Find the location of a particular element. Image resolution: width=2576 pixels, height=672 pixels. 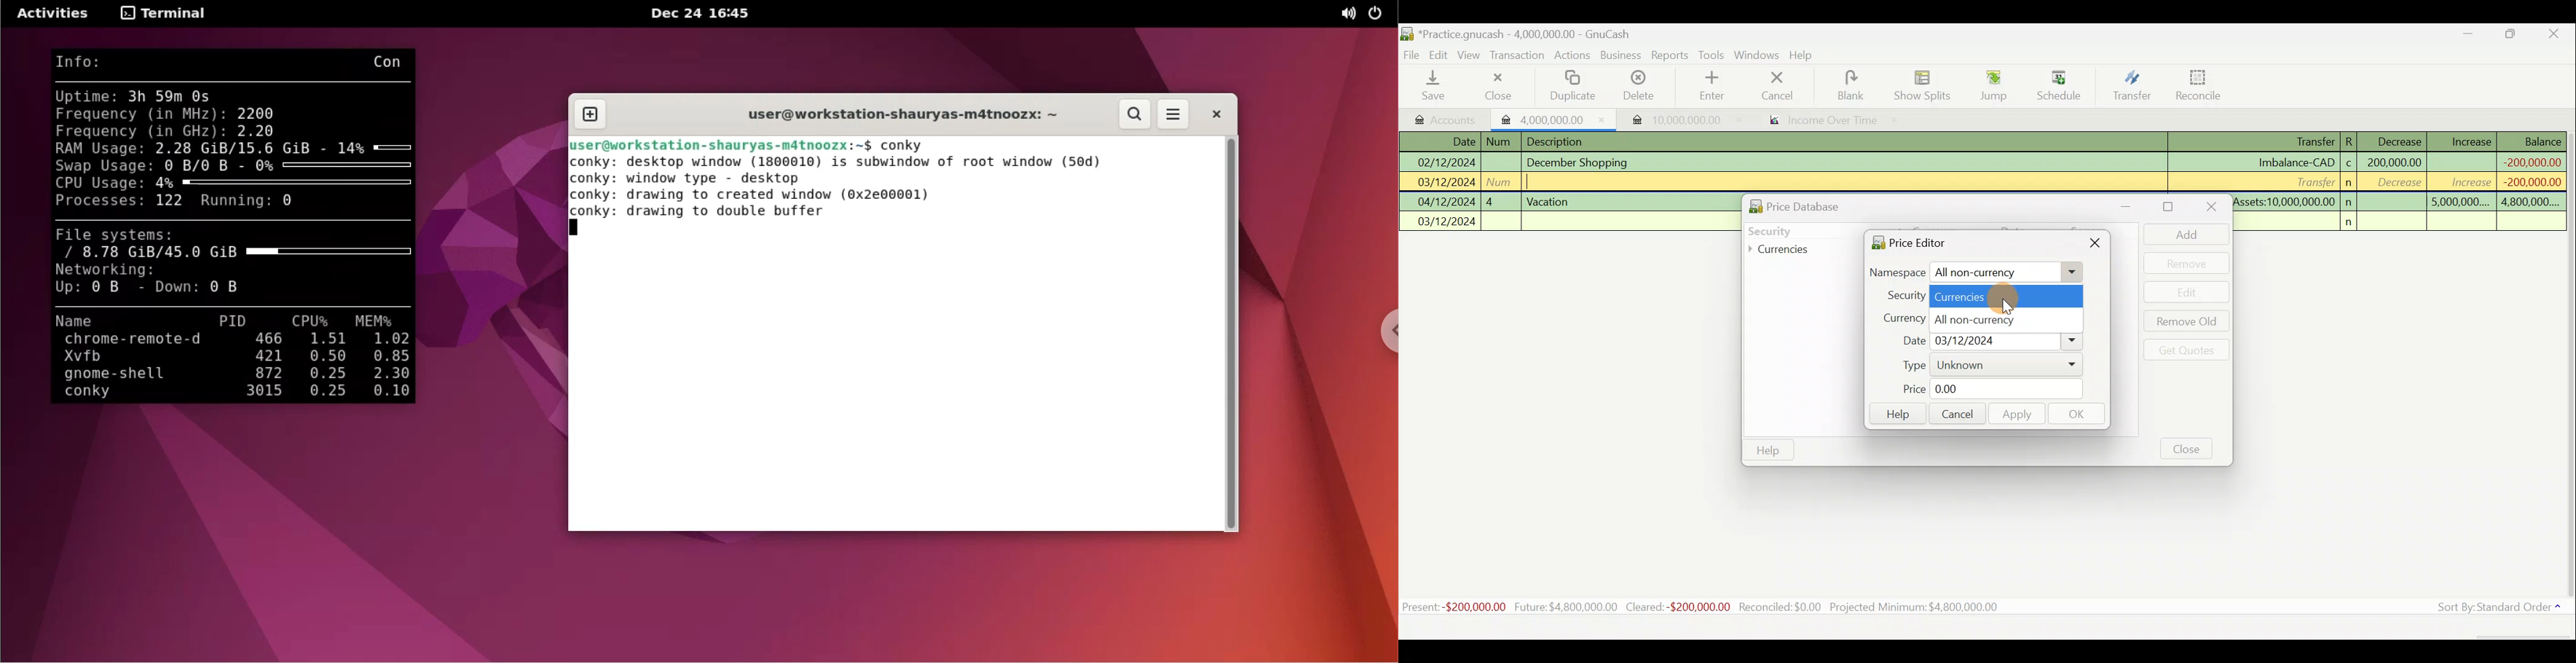

cursor is located at coordinates (2010, 309).